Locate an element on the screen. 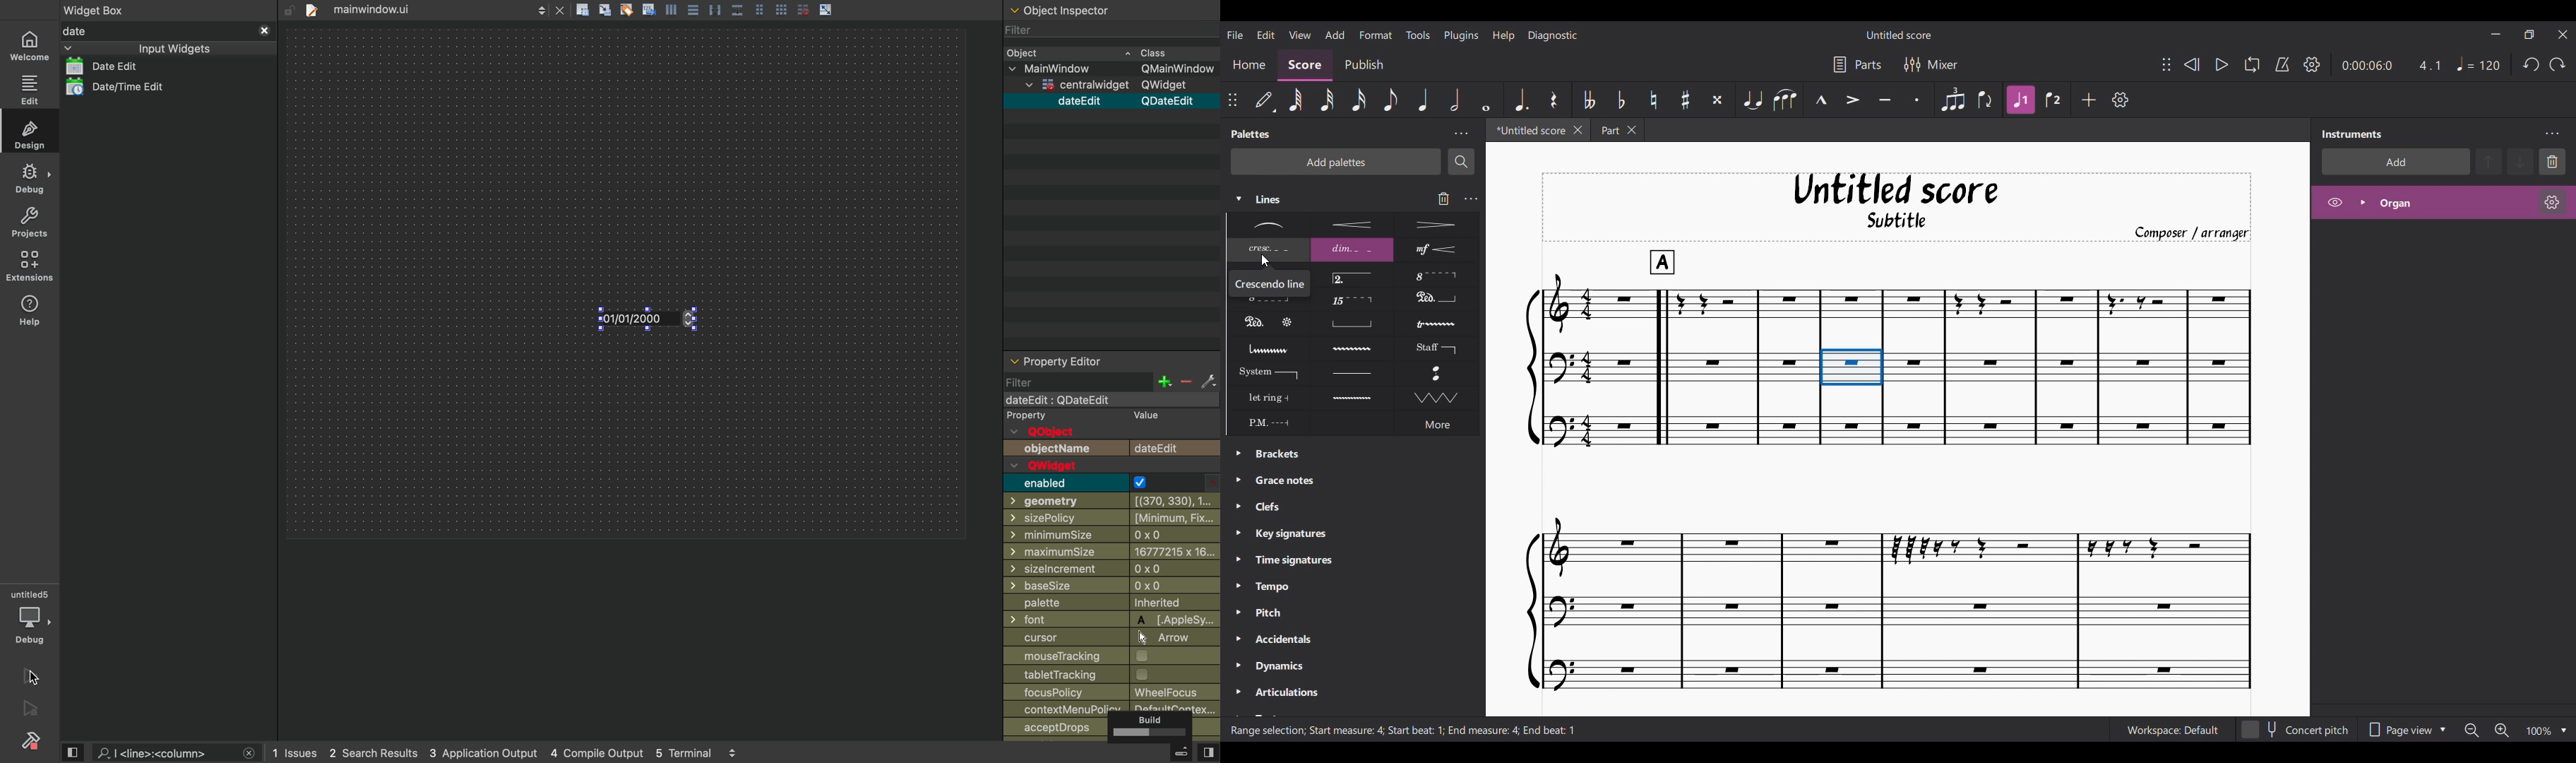  Current tab is located at coordinates (1528, 130).